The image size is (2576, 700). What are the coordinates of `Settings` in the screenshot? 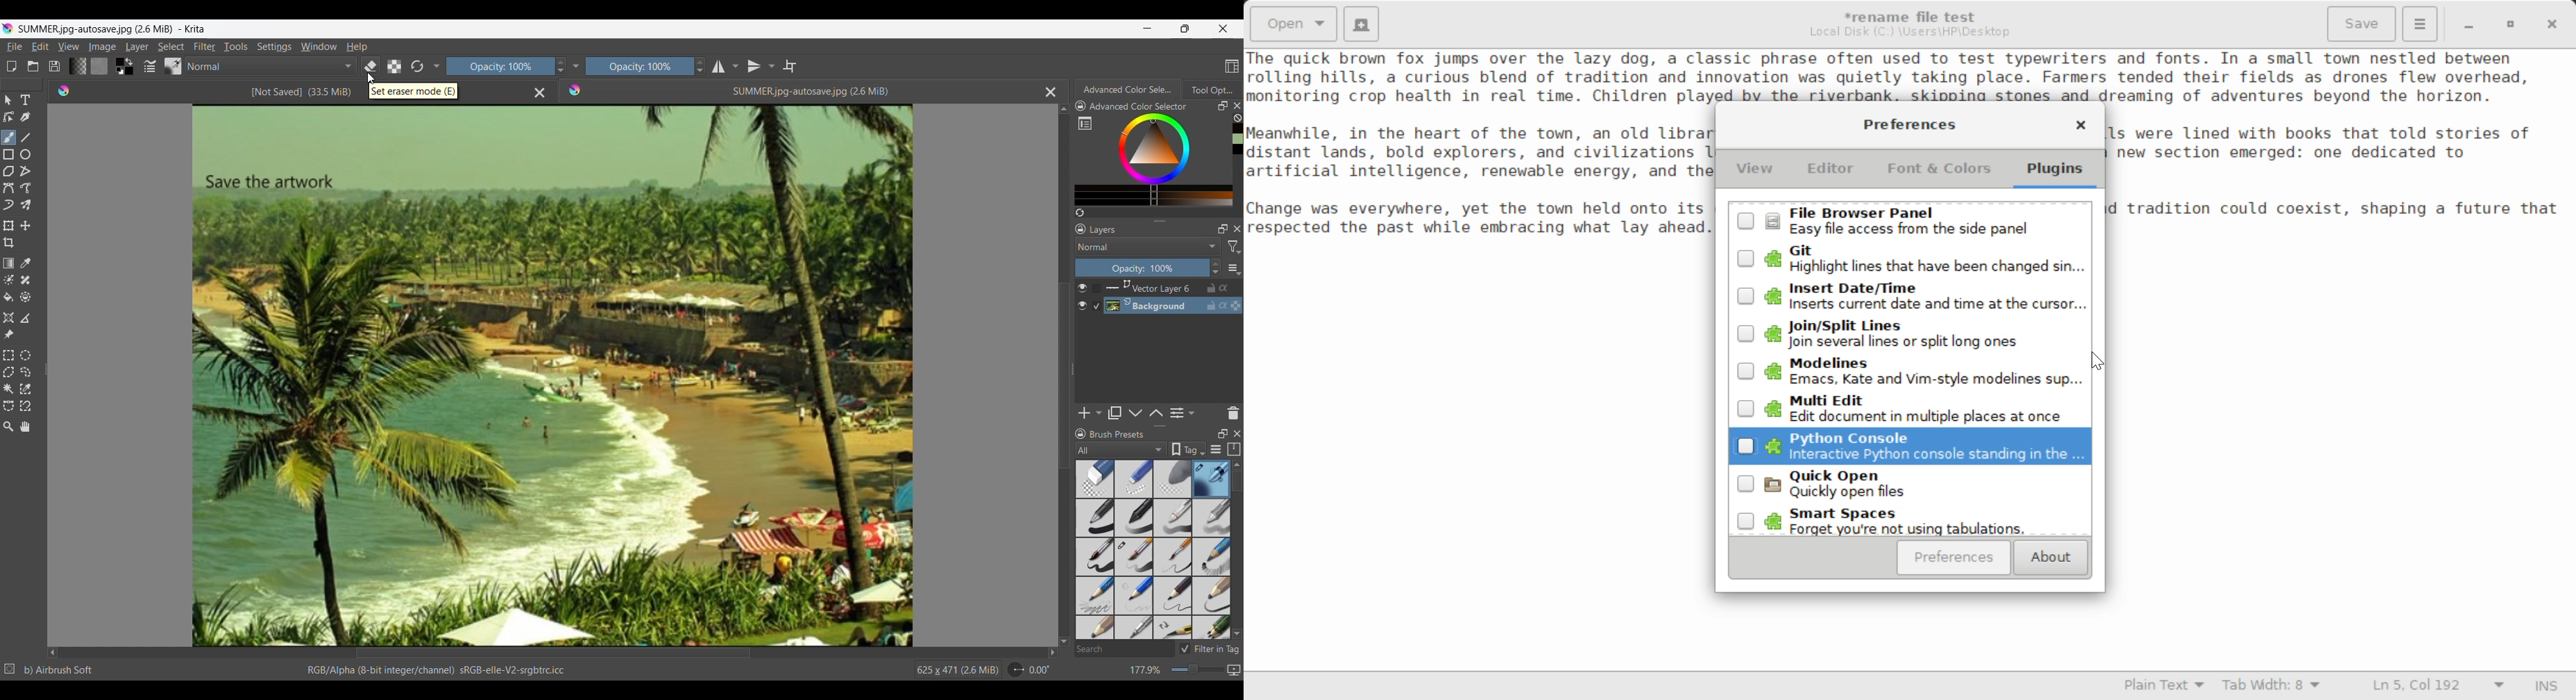 It's located at (275, 47).